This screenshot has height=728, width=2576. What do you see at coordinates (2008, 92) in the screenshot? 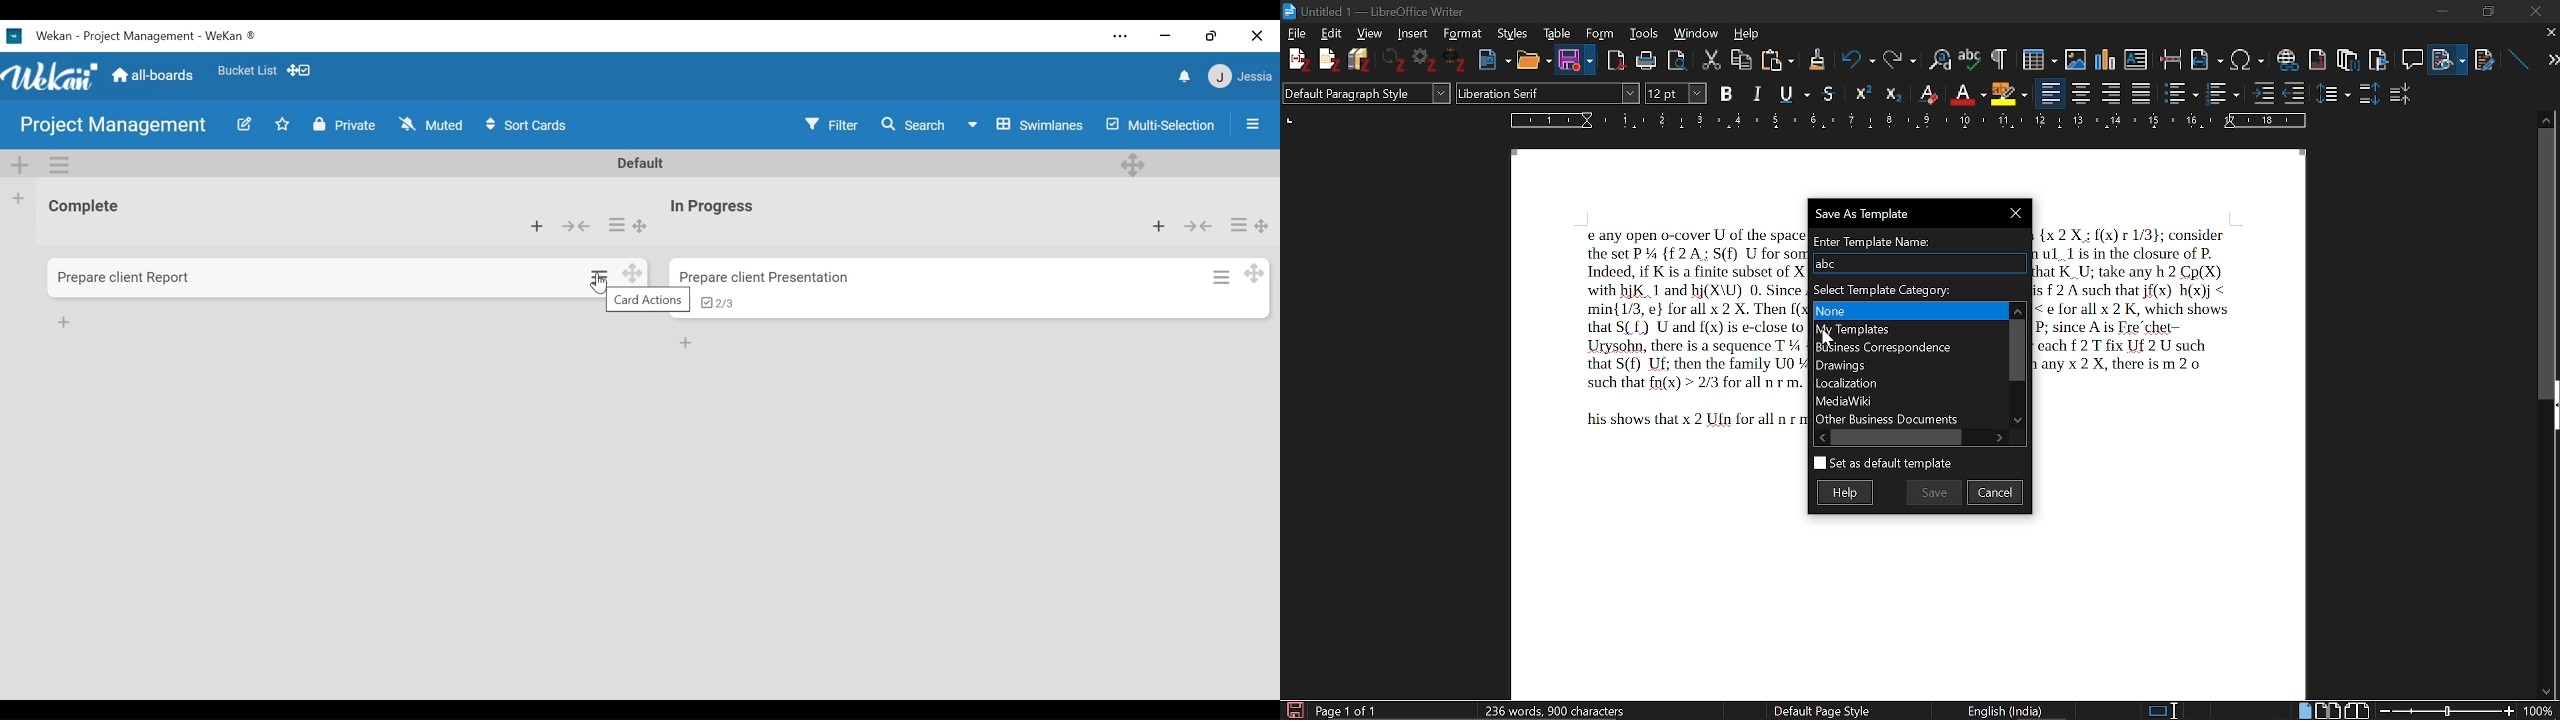
I see `character highlighting option` at bounding box center [2008, 92].